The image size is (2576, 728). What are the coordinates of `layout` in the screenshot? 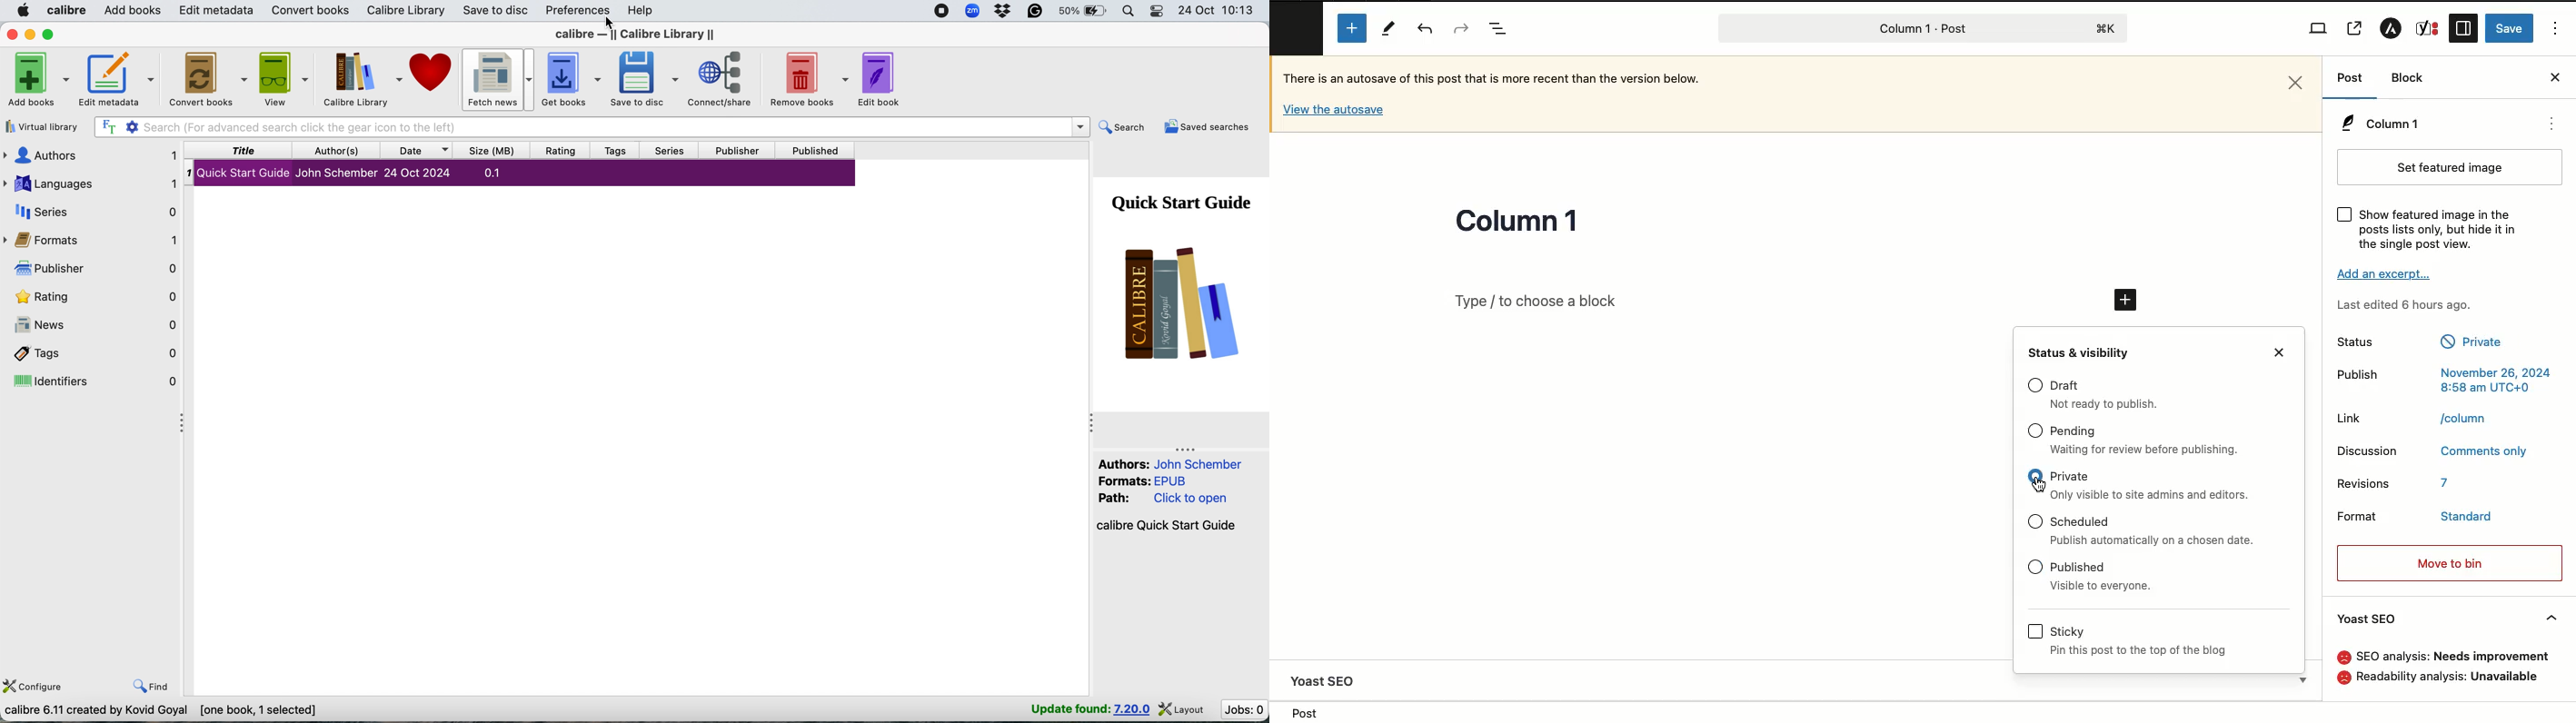 It's located at (1184, 711).